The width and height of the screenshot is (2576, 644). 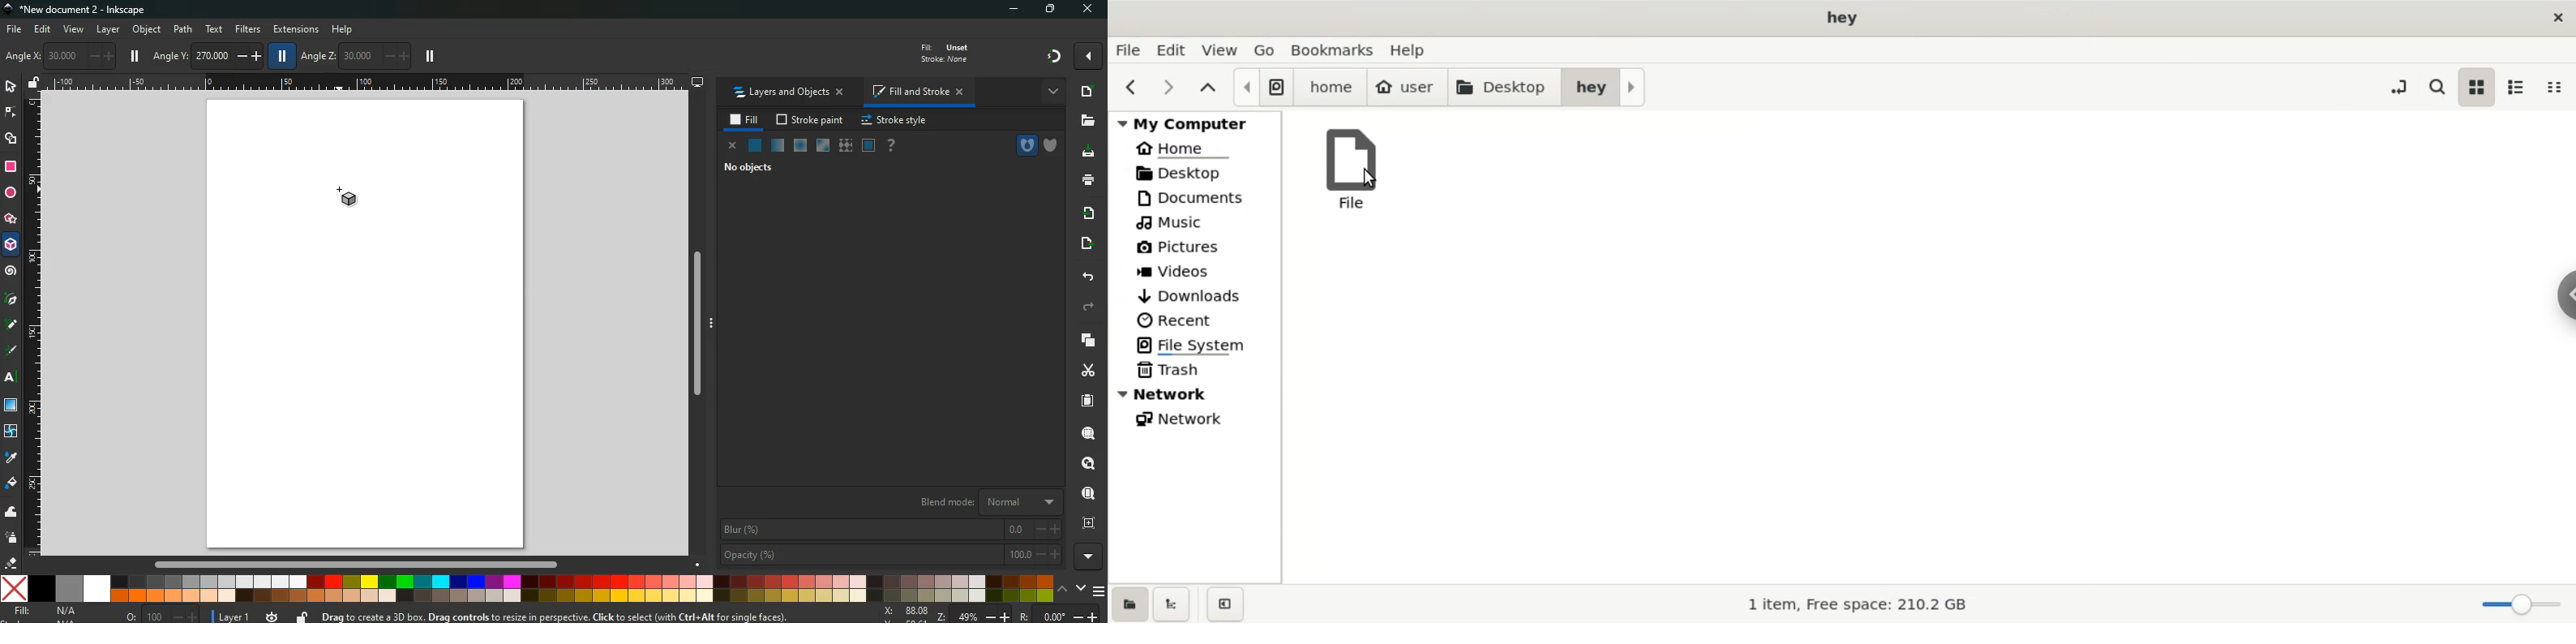 What do you see at coordinates (296, 30) in the screenshot?
I see `extensions` at bounding box center [296, 30].